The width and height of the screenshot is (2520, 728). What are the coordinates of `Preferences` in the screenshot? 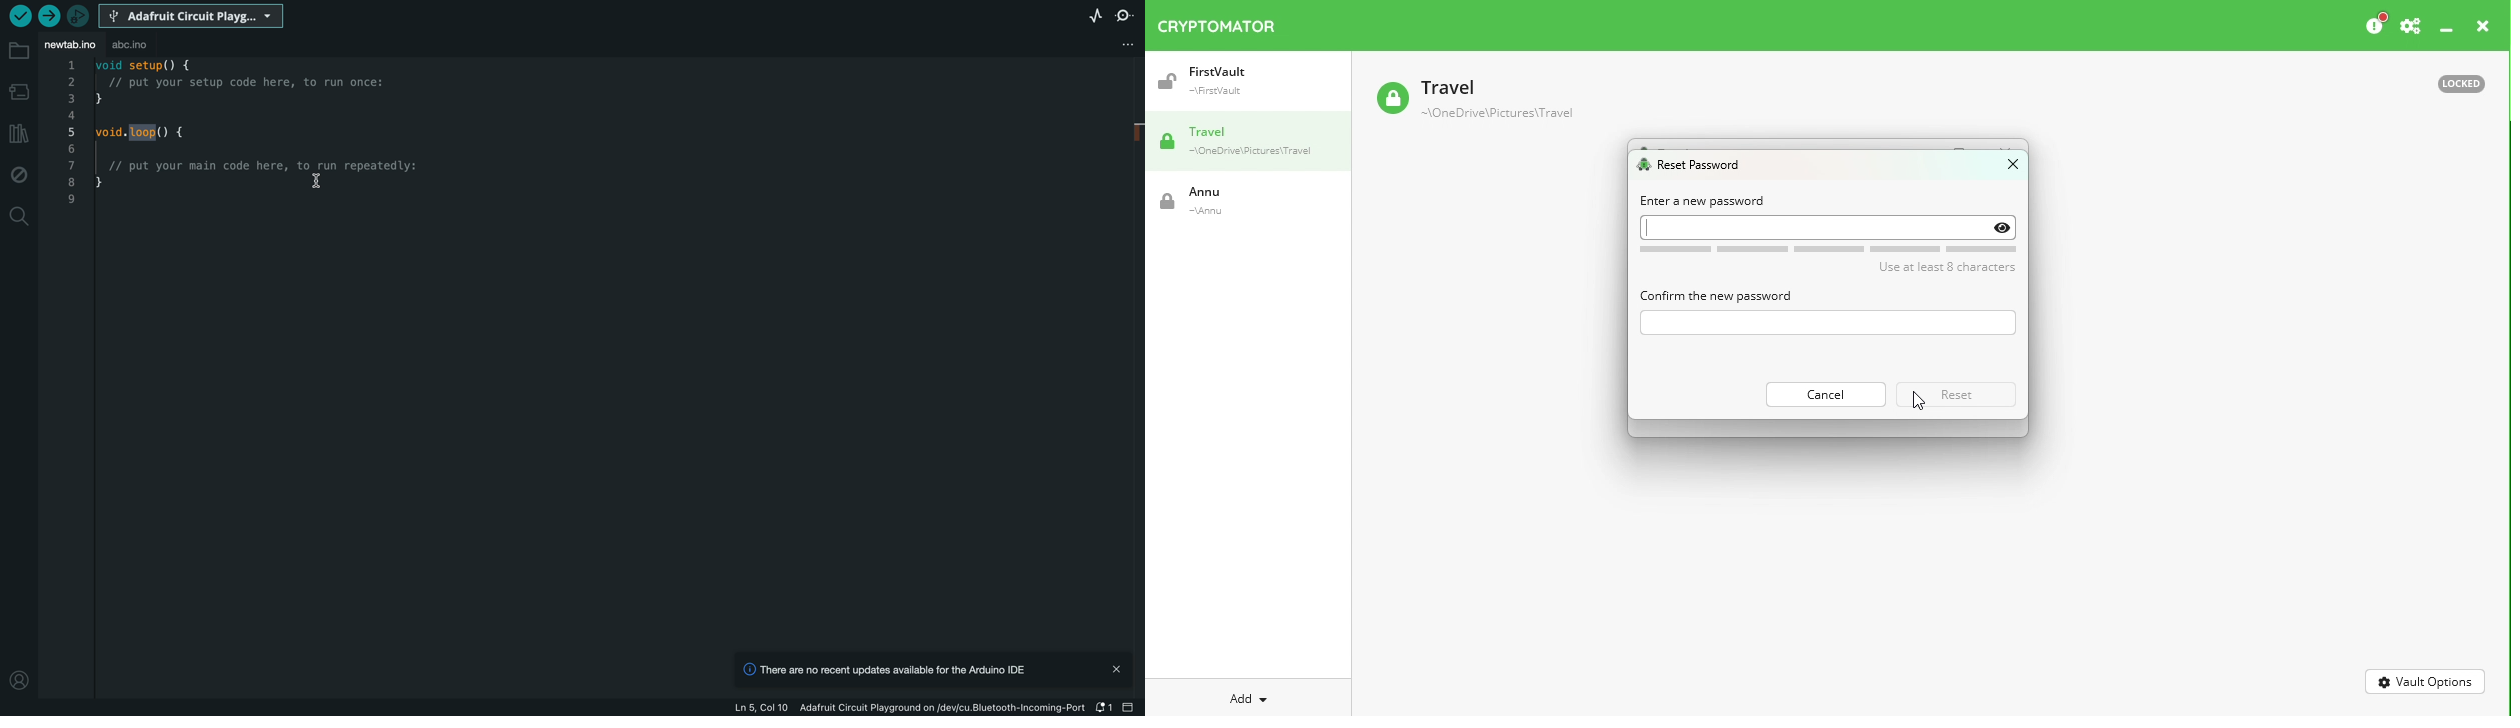 It's located at (2410, 27).